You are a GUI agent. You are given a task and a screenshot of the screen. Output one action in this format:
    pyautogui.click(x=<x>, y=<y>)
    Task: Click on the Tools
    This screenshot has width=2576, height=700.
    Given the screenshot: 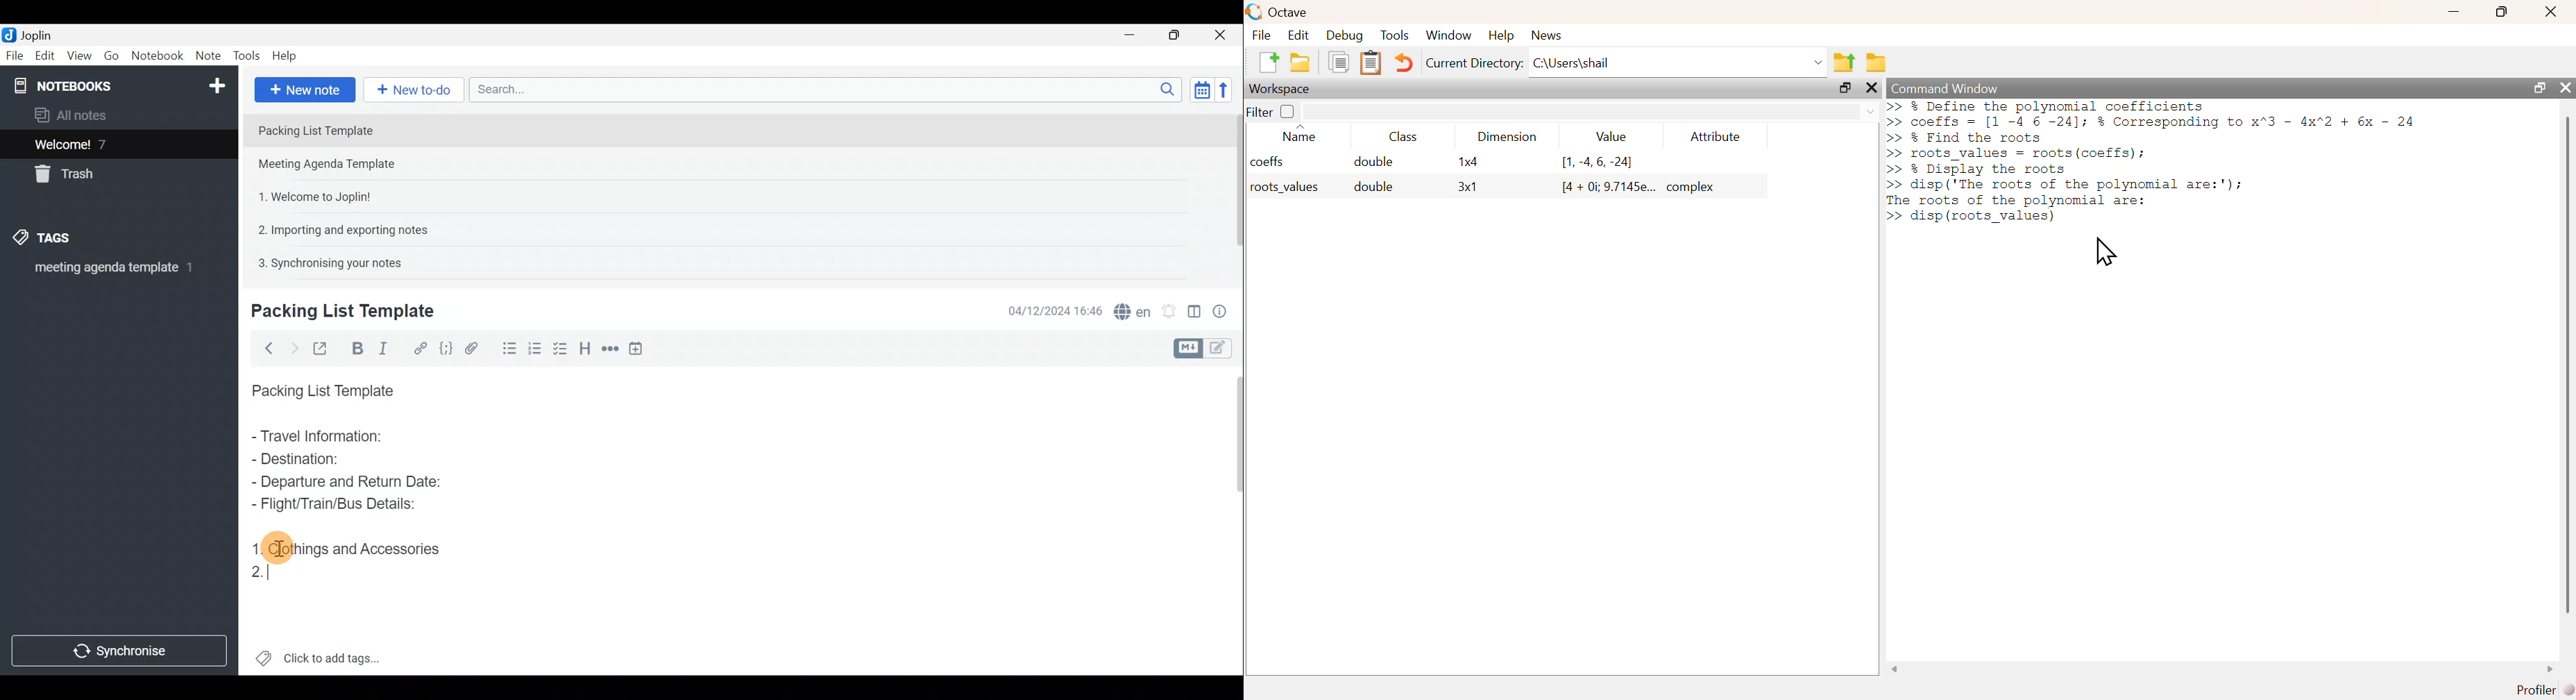 What is the action you would take?
    pyautogui.click(x=248, y=56)
    